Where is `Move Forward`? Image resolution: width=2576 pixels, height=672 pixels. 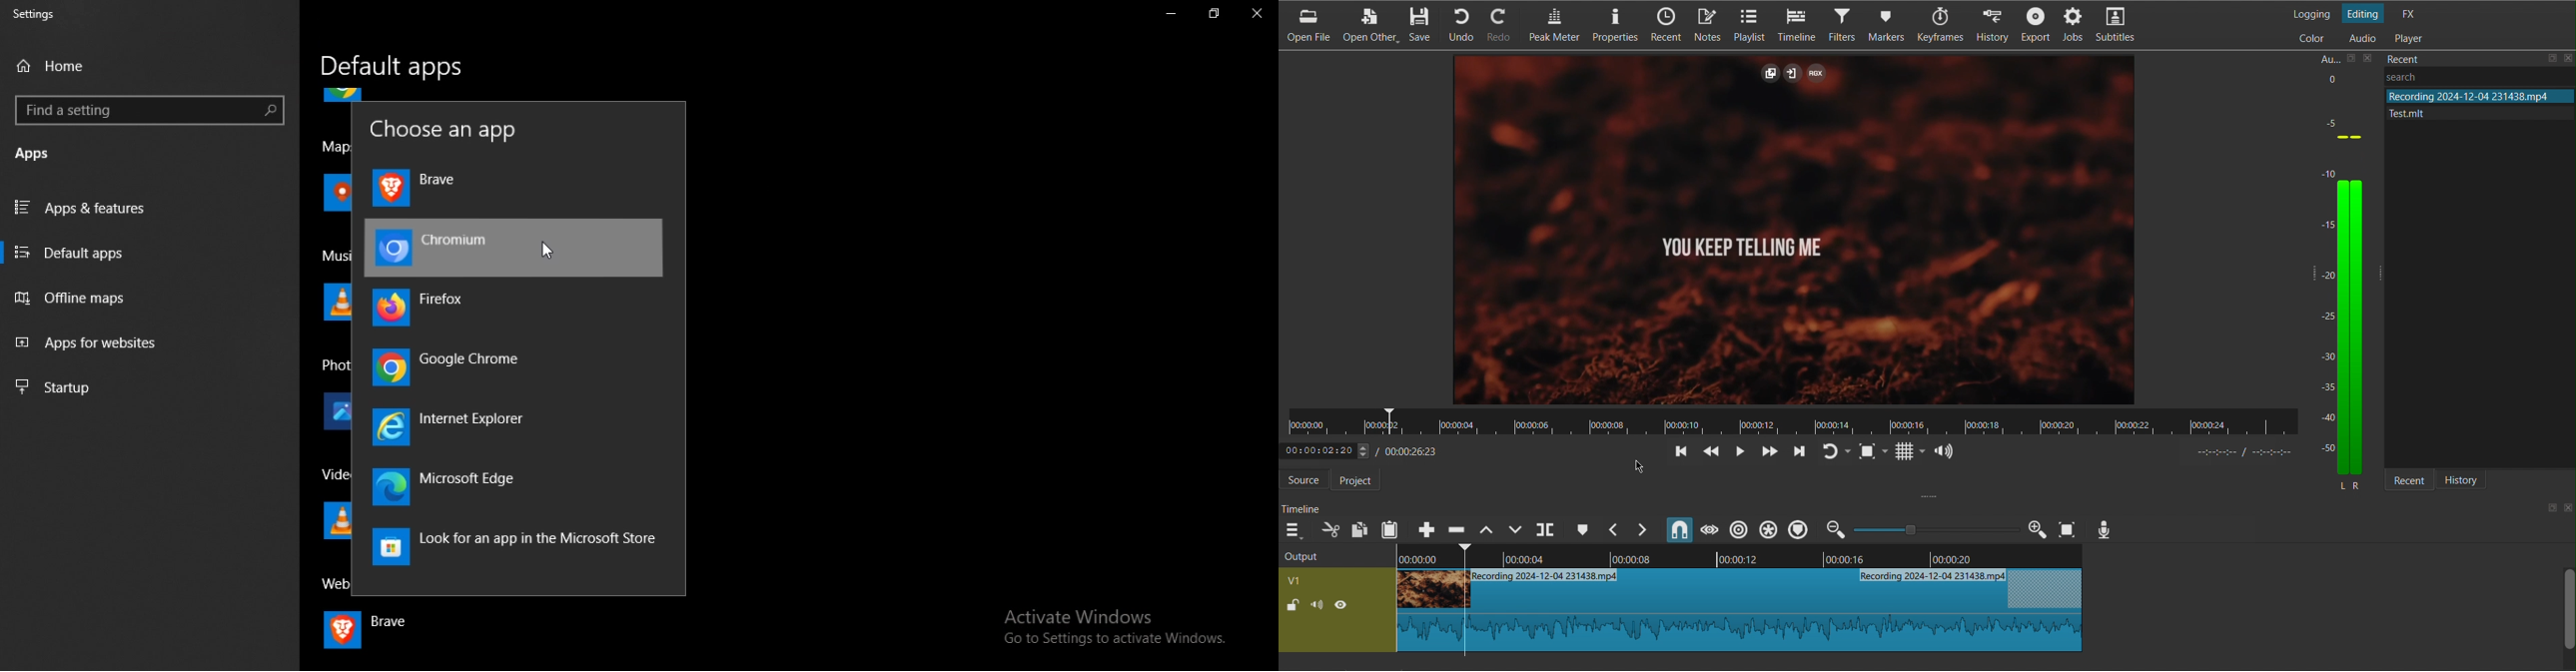 Move Forward is located at coordinates (1797, 453).